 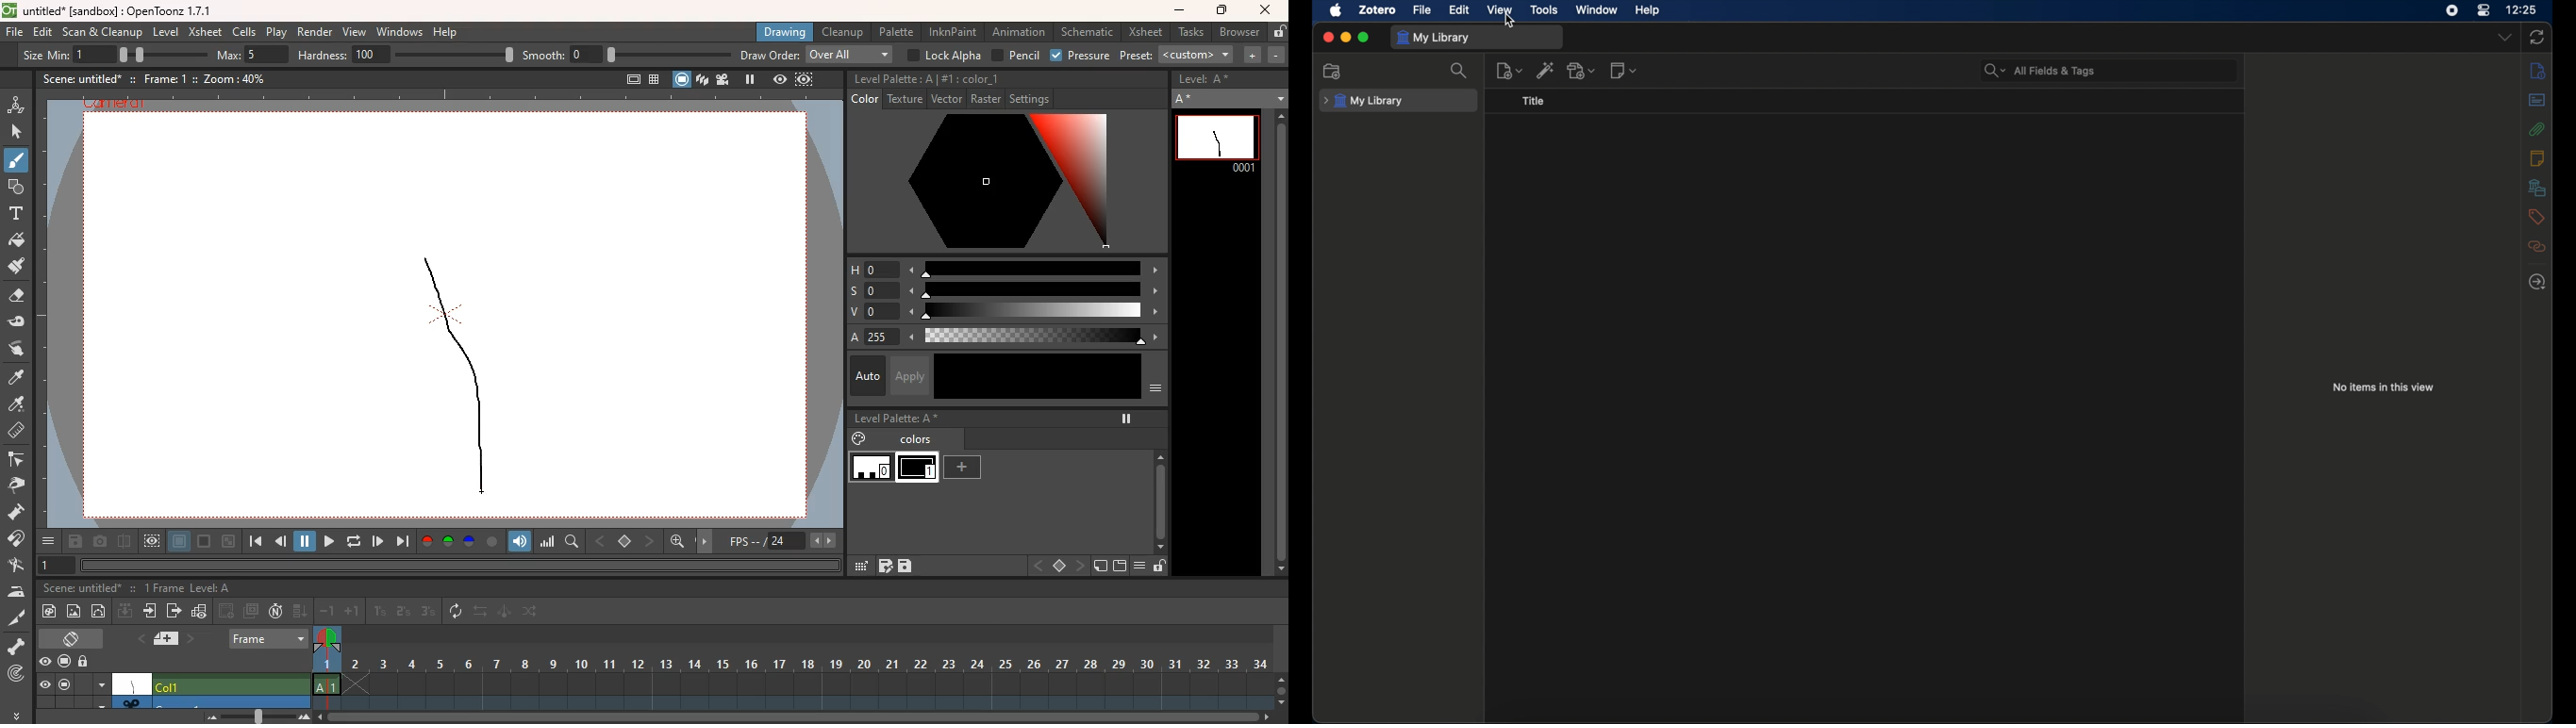 What do you see at coordinates (1624, 70) in the screenshot?
I see `new notes` at bounding box center [1624, 70].